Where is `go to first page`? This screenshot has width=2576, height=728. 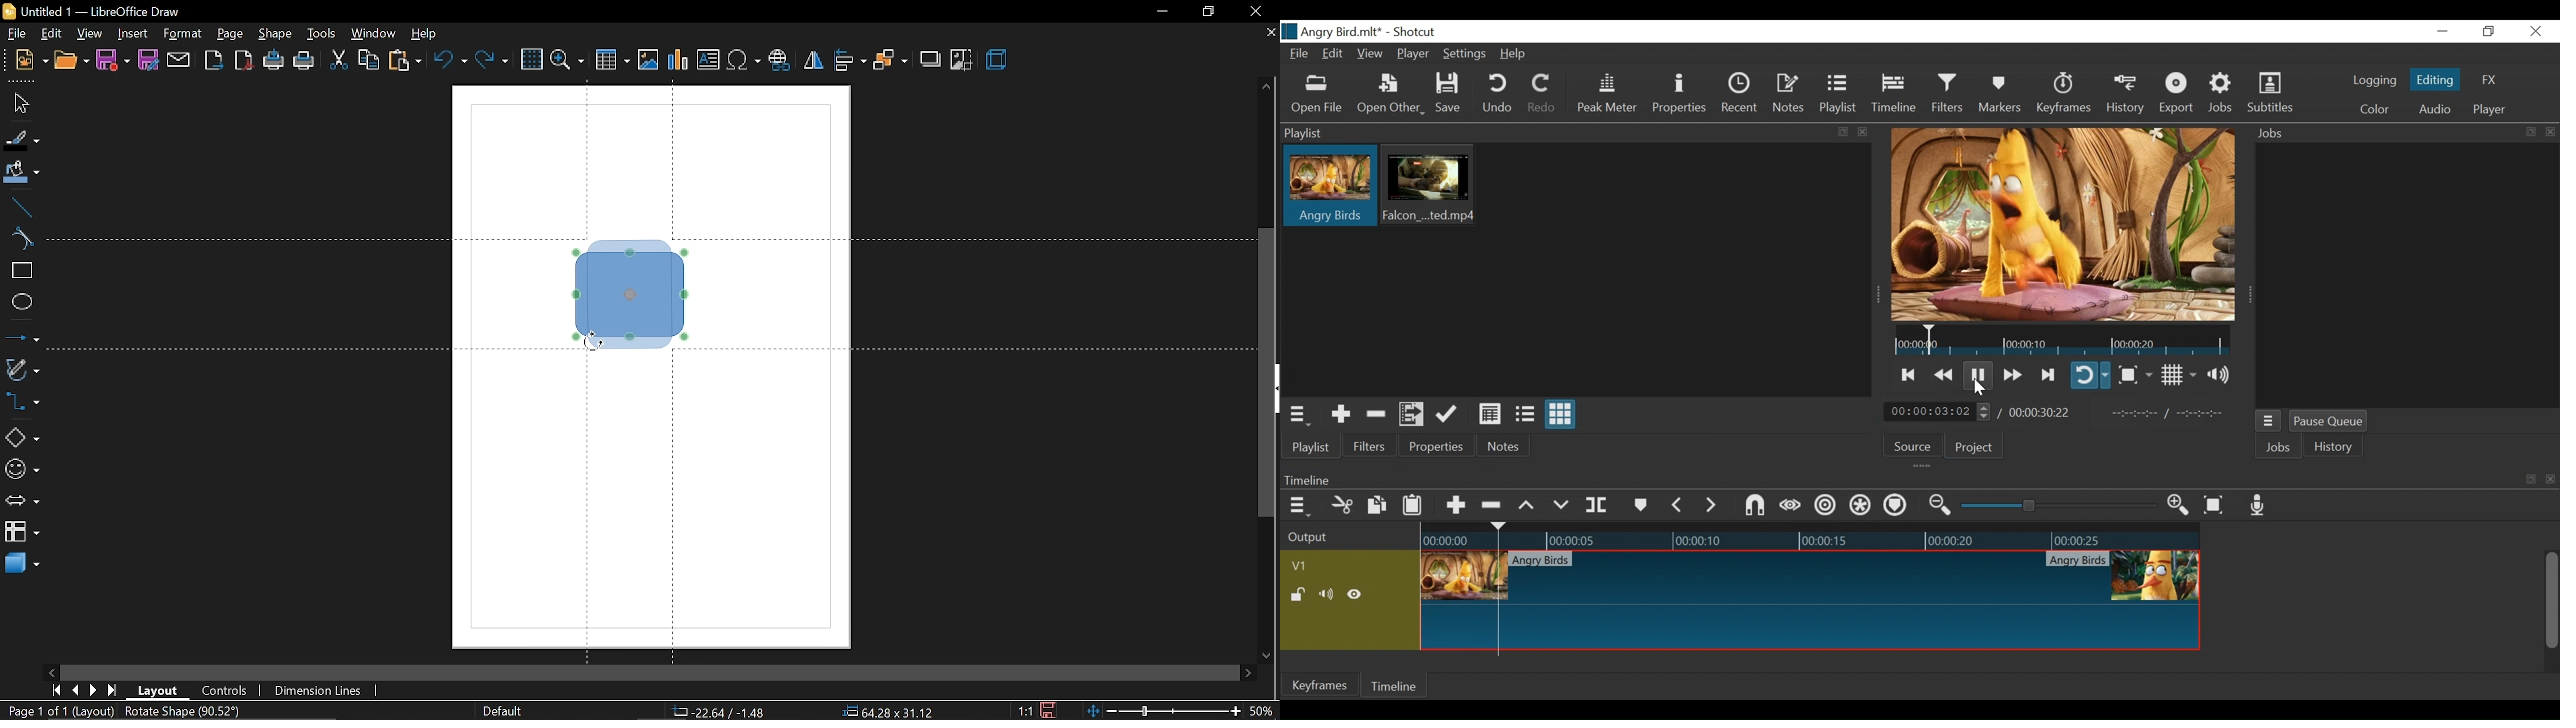 go to first page is located at coordinates (54, 691).